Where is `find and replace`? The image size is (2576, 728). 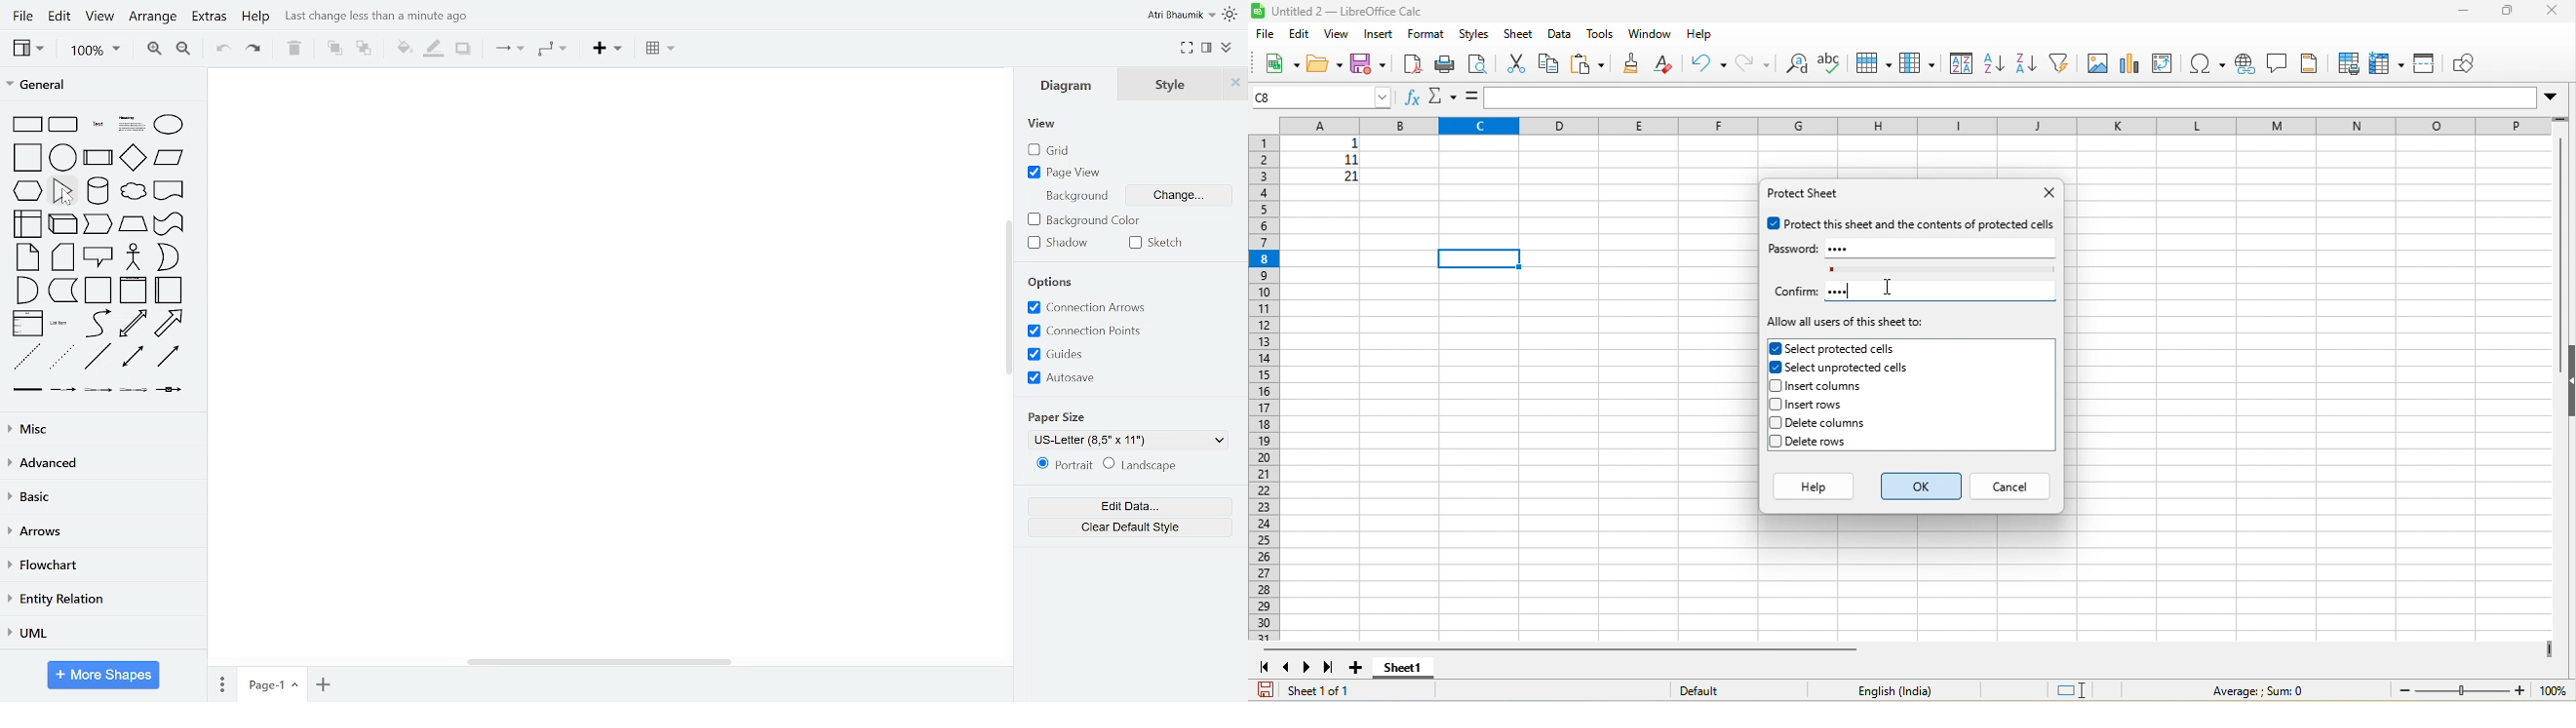
find and replace is located at coordinates (1793, 63).